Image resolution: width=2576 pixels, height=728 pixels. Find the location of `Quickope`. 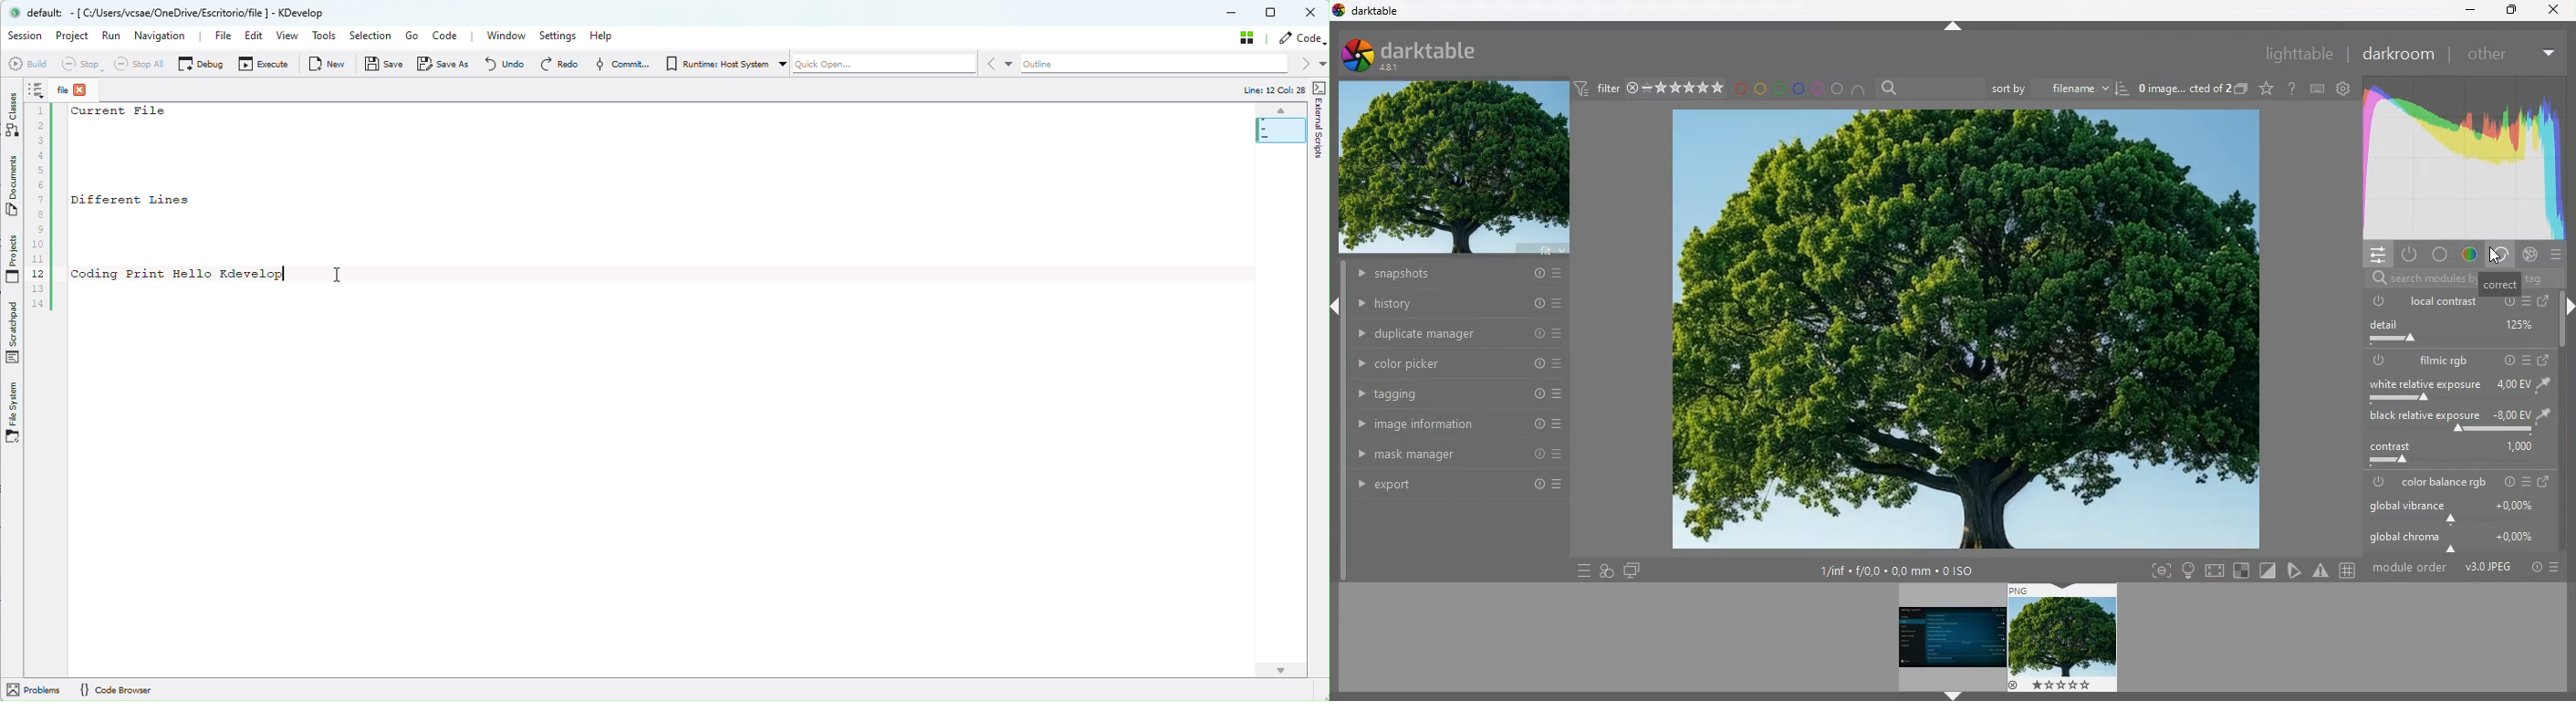

Quickope is located at coordinates (883, 63).